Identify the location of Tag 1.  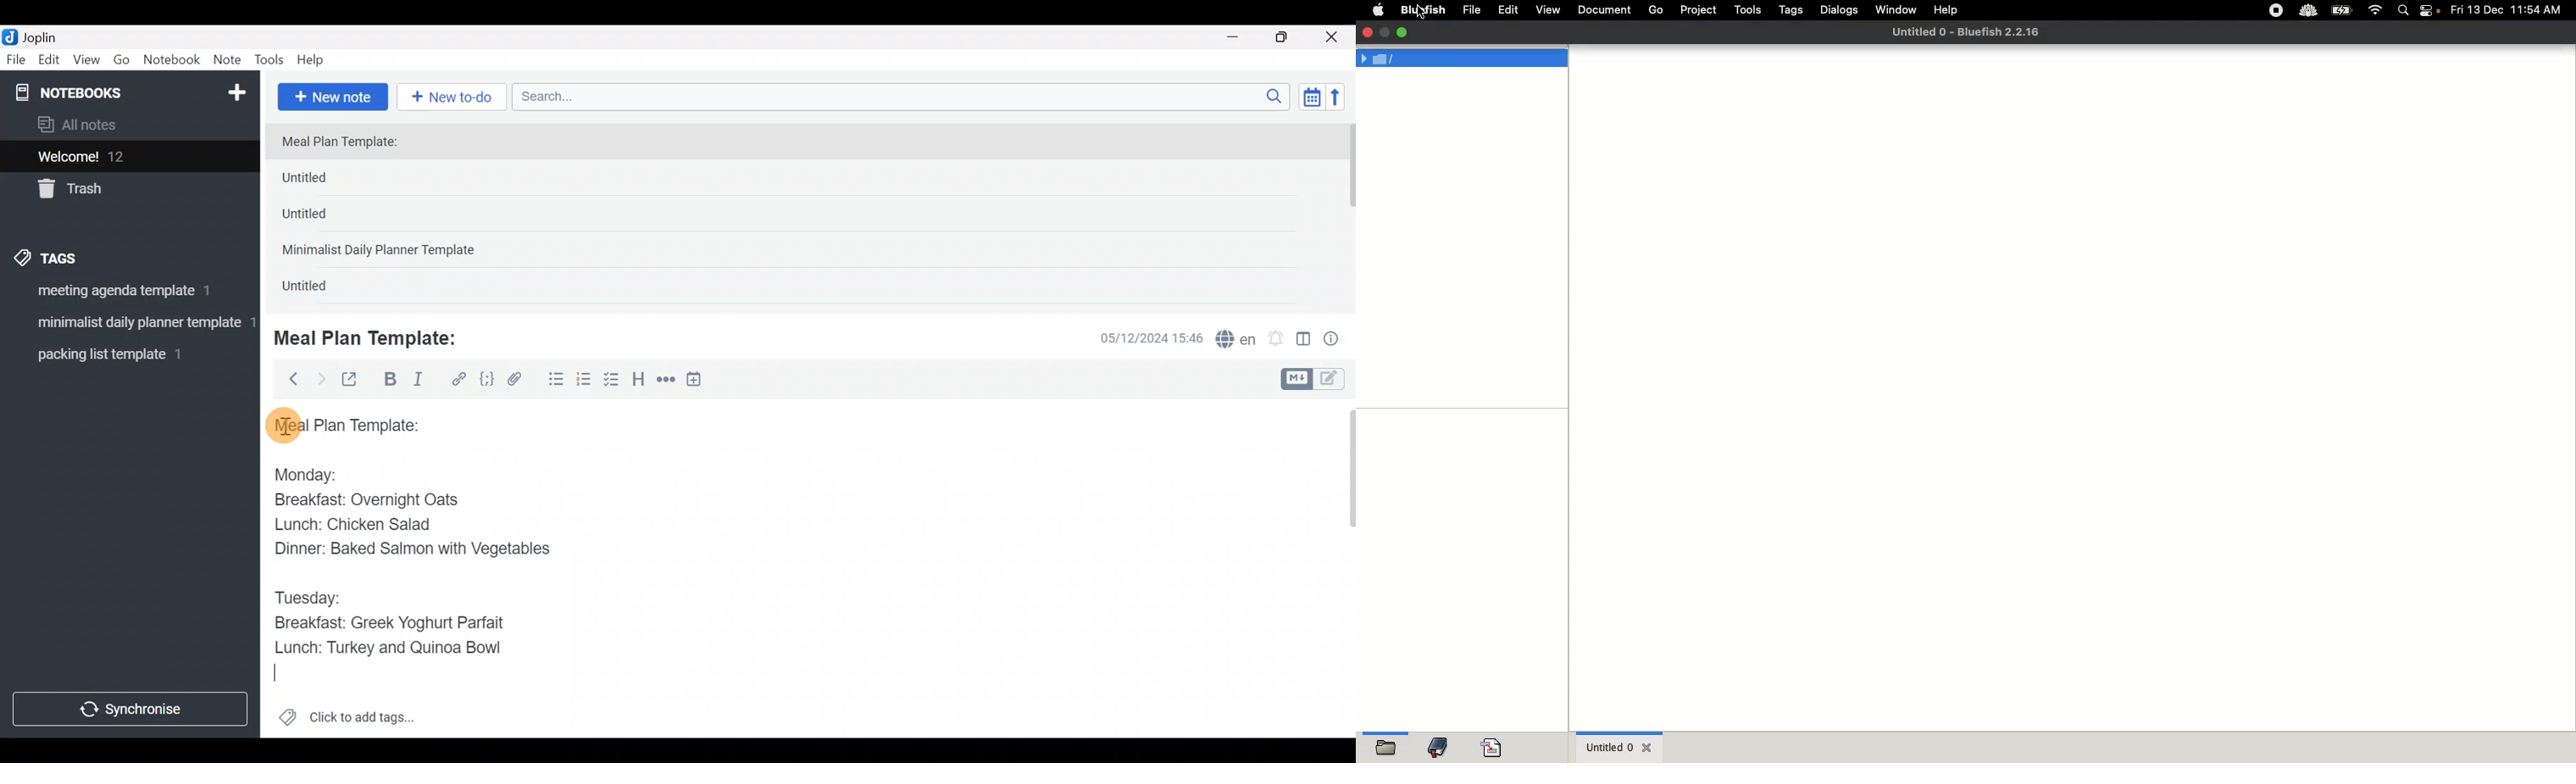
(126, 295).